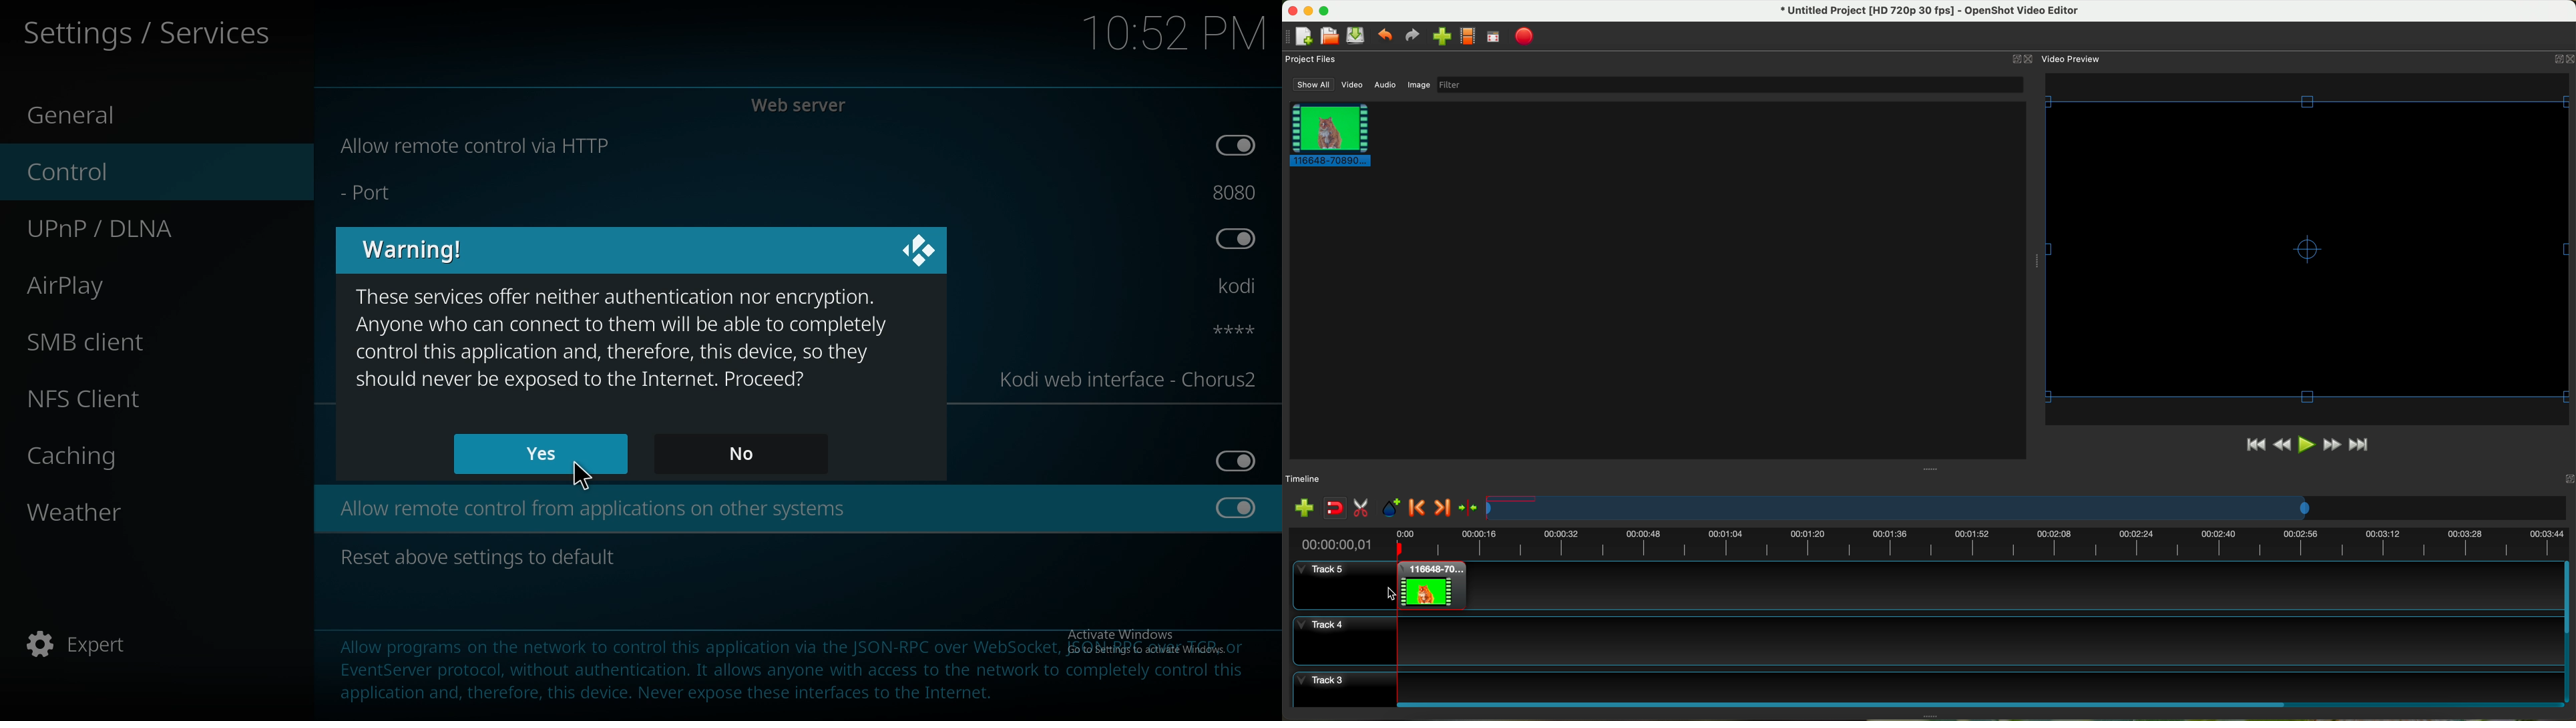 The width and height of the screenshot is (2576, 728). I want to click on yes, so click(540, 451).